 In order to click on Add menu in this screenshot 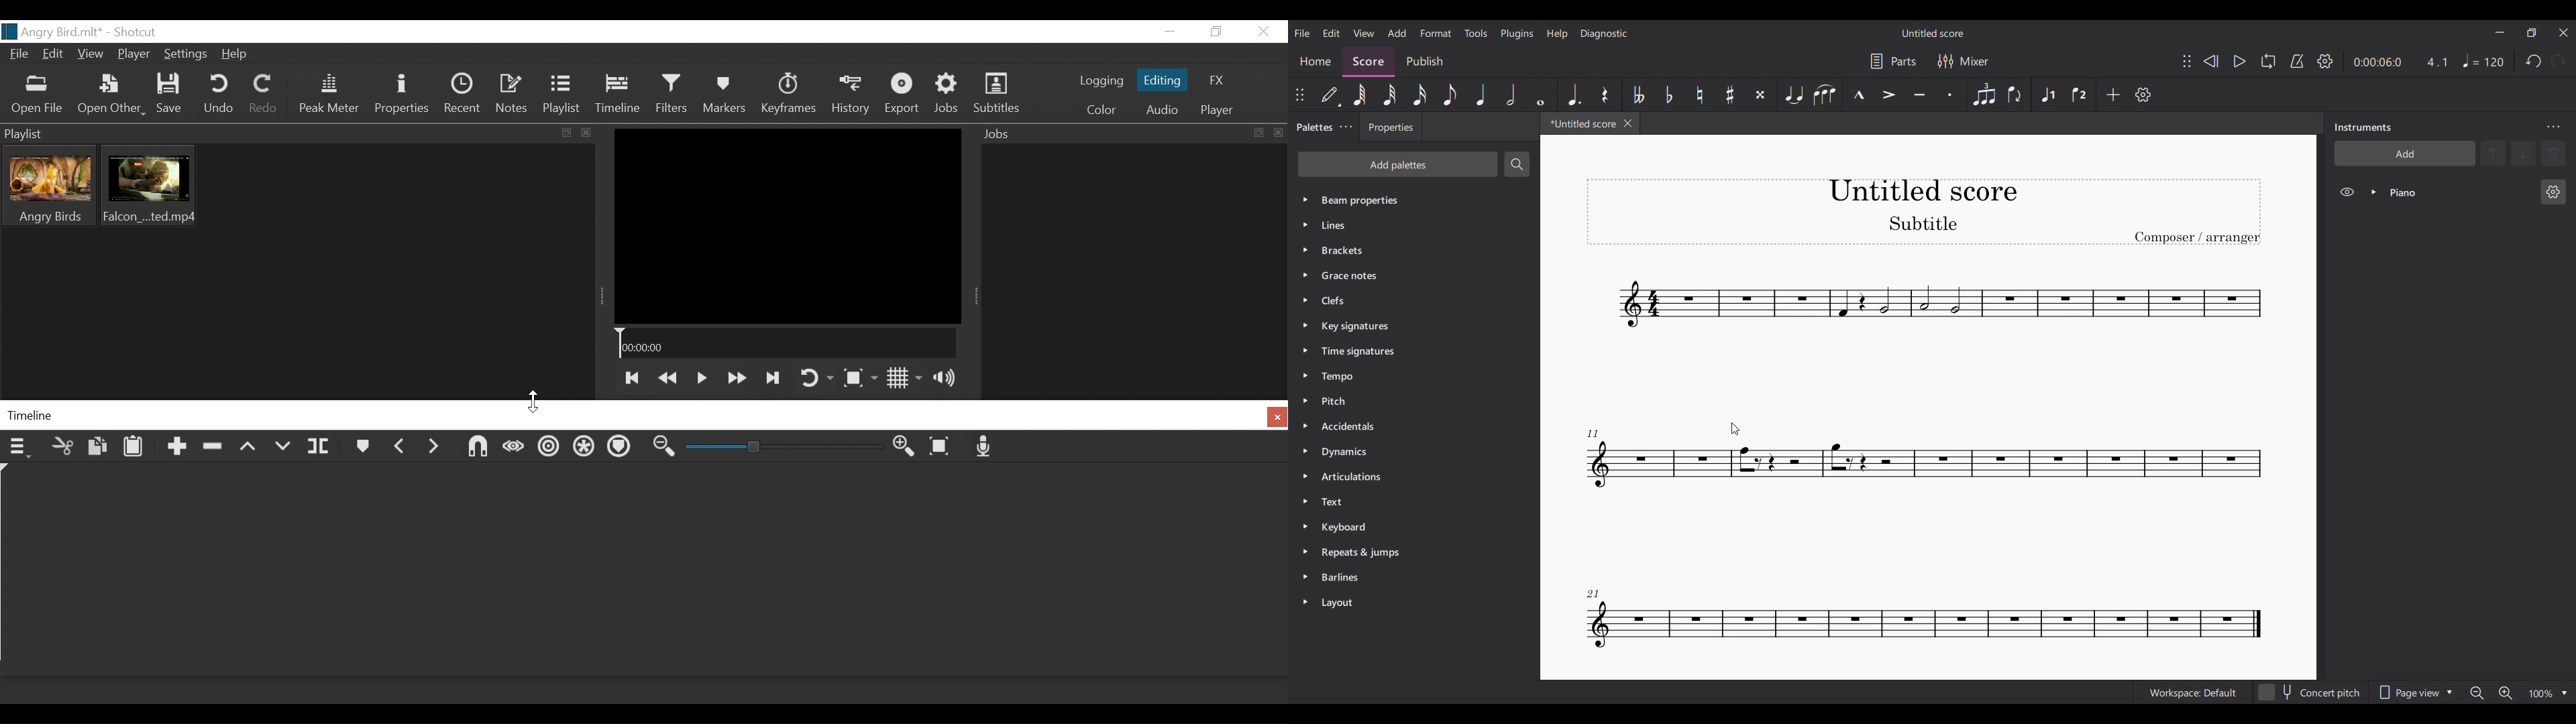, I will do `click(1397, 33)`.